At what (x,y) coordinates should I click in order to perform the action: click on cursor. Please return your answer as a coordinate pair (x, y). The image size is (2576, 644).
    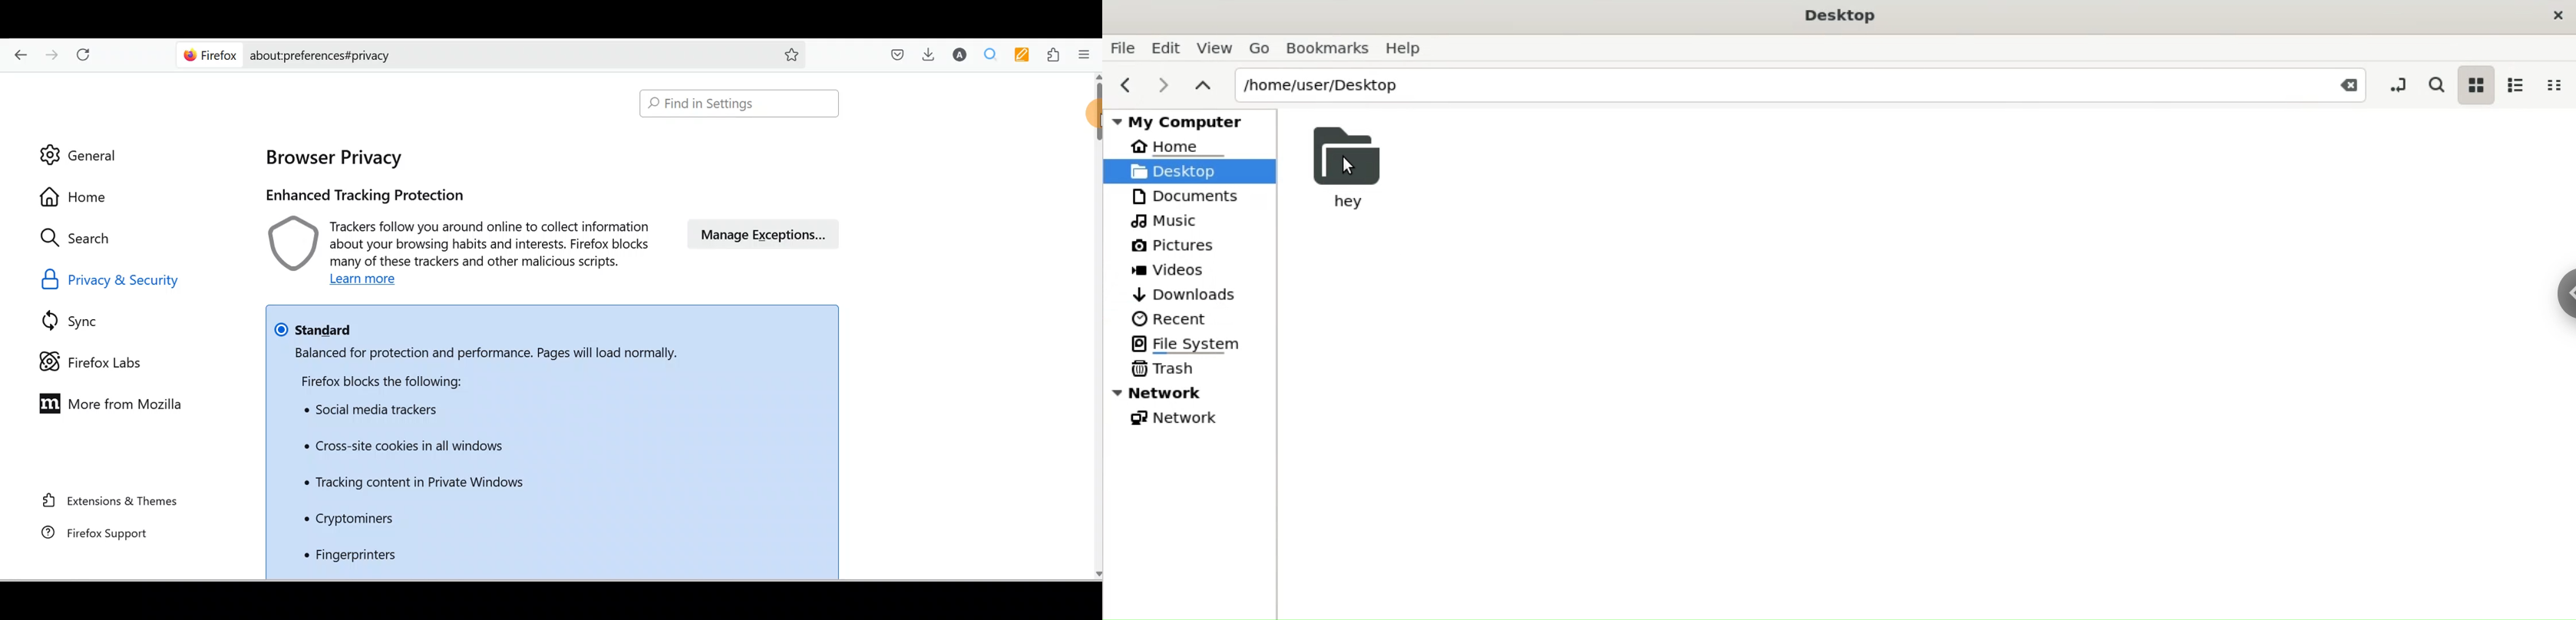
    Looking at the image, I should click on (1092, 109).